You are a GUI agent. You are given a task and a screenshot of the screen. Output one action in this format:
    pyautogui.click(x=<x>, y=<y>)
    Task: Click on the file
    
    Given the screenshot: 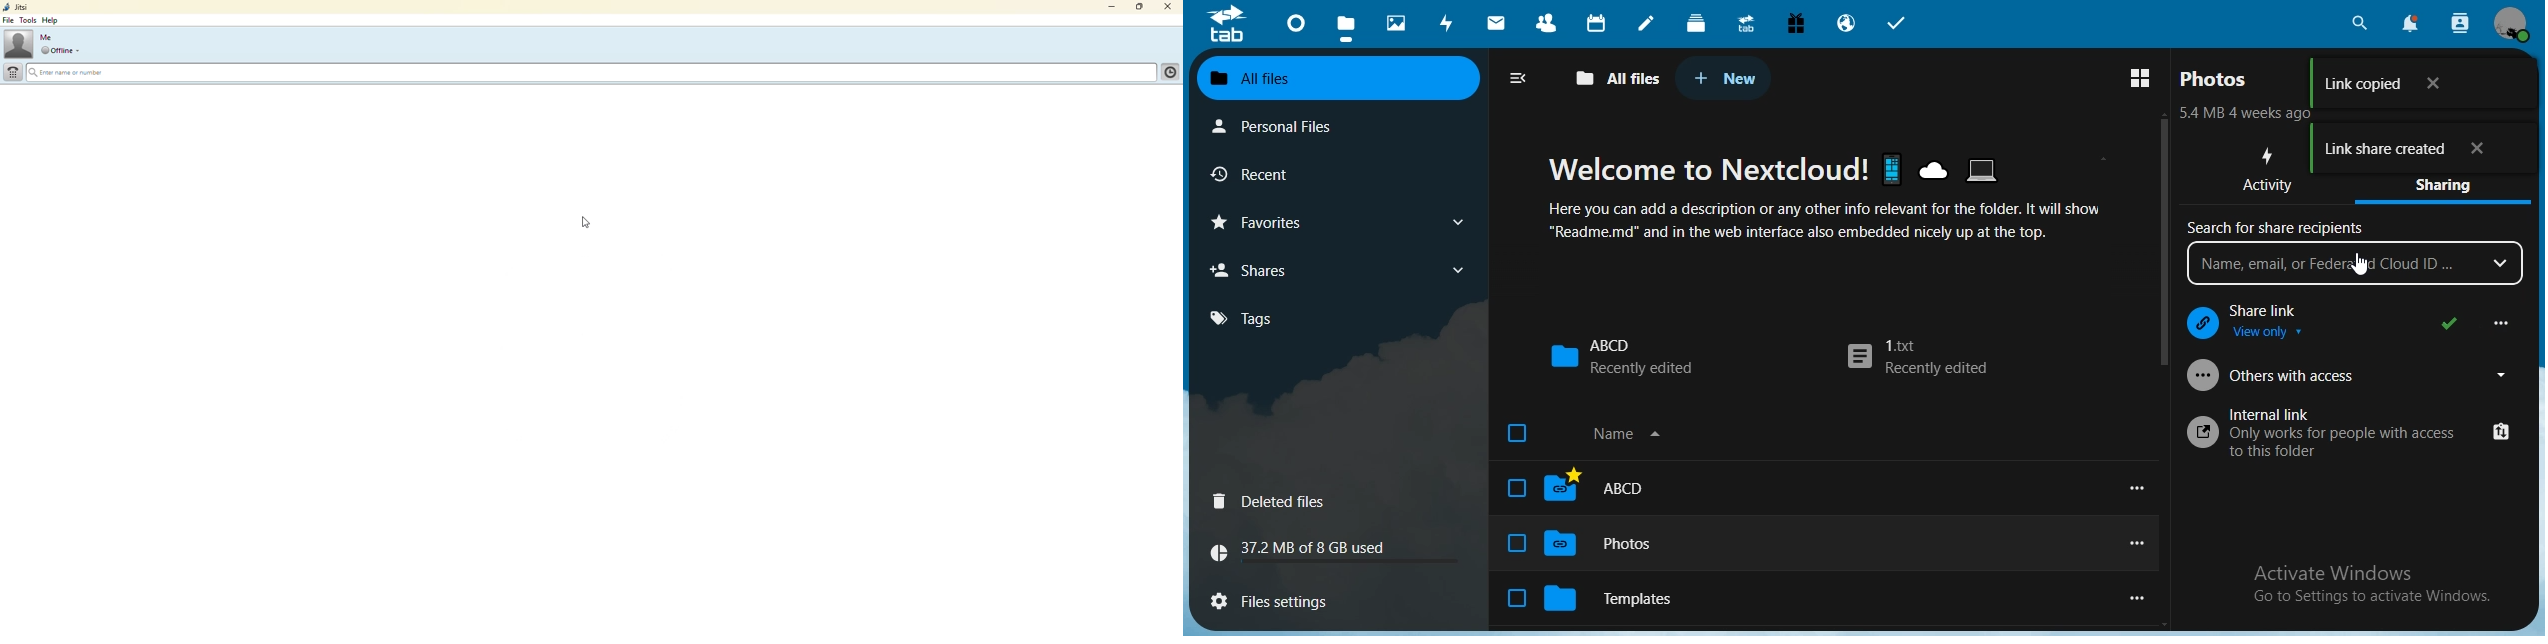 What is the action you would take?
    pyautogui.click(x=10, y=21)
    